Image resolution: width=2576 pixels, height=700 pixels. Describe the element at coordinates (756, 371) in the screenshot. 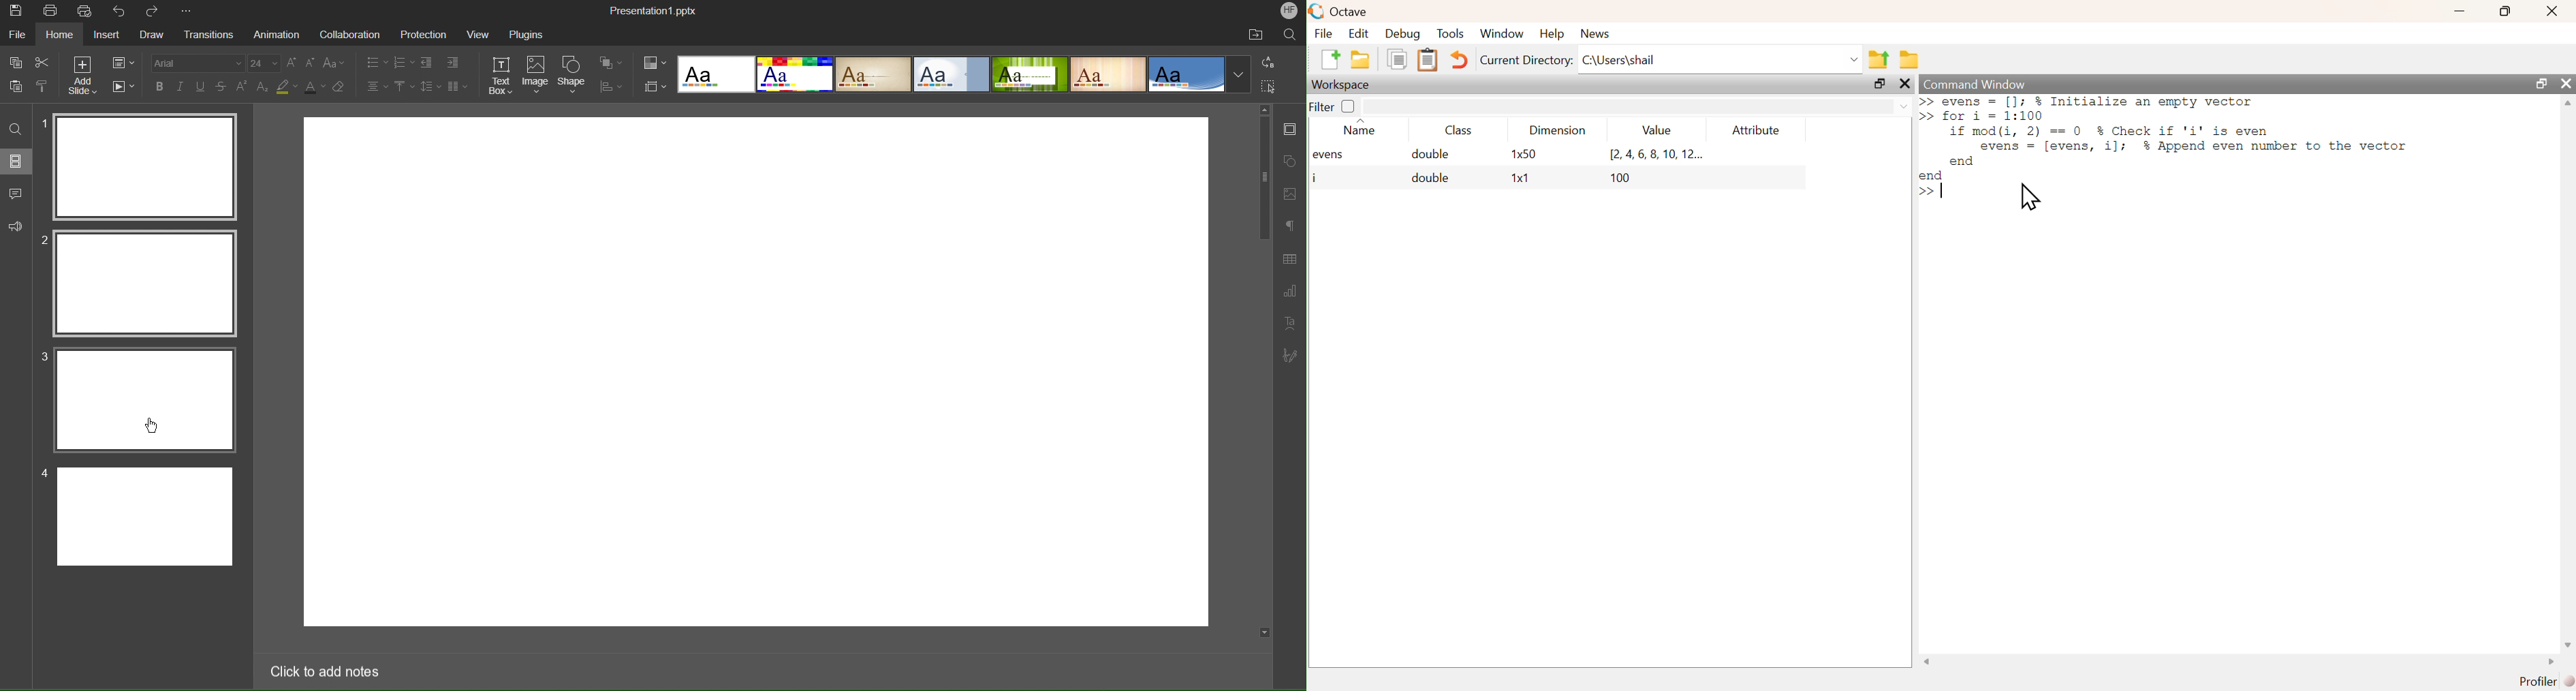

I see `workspace` at that location.